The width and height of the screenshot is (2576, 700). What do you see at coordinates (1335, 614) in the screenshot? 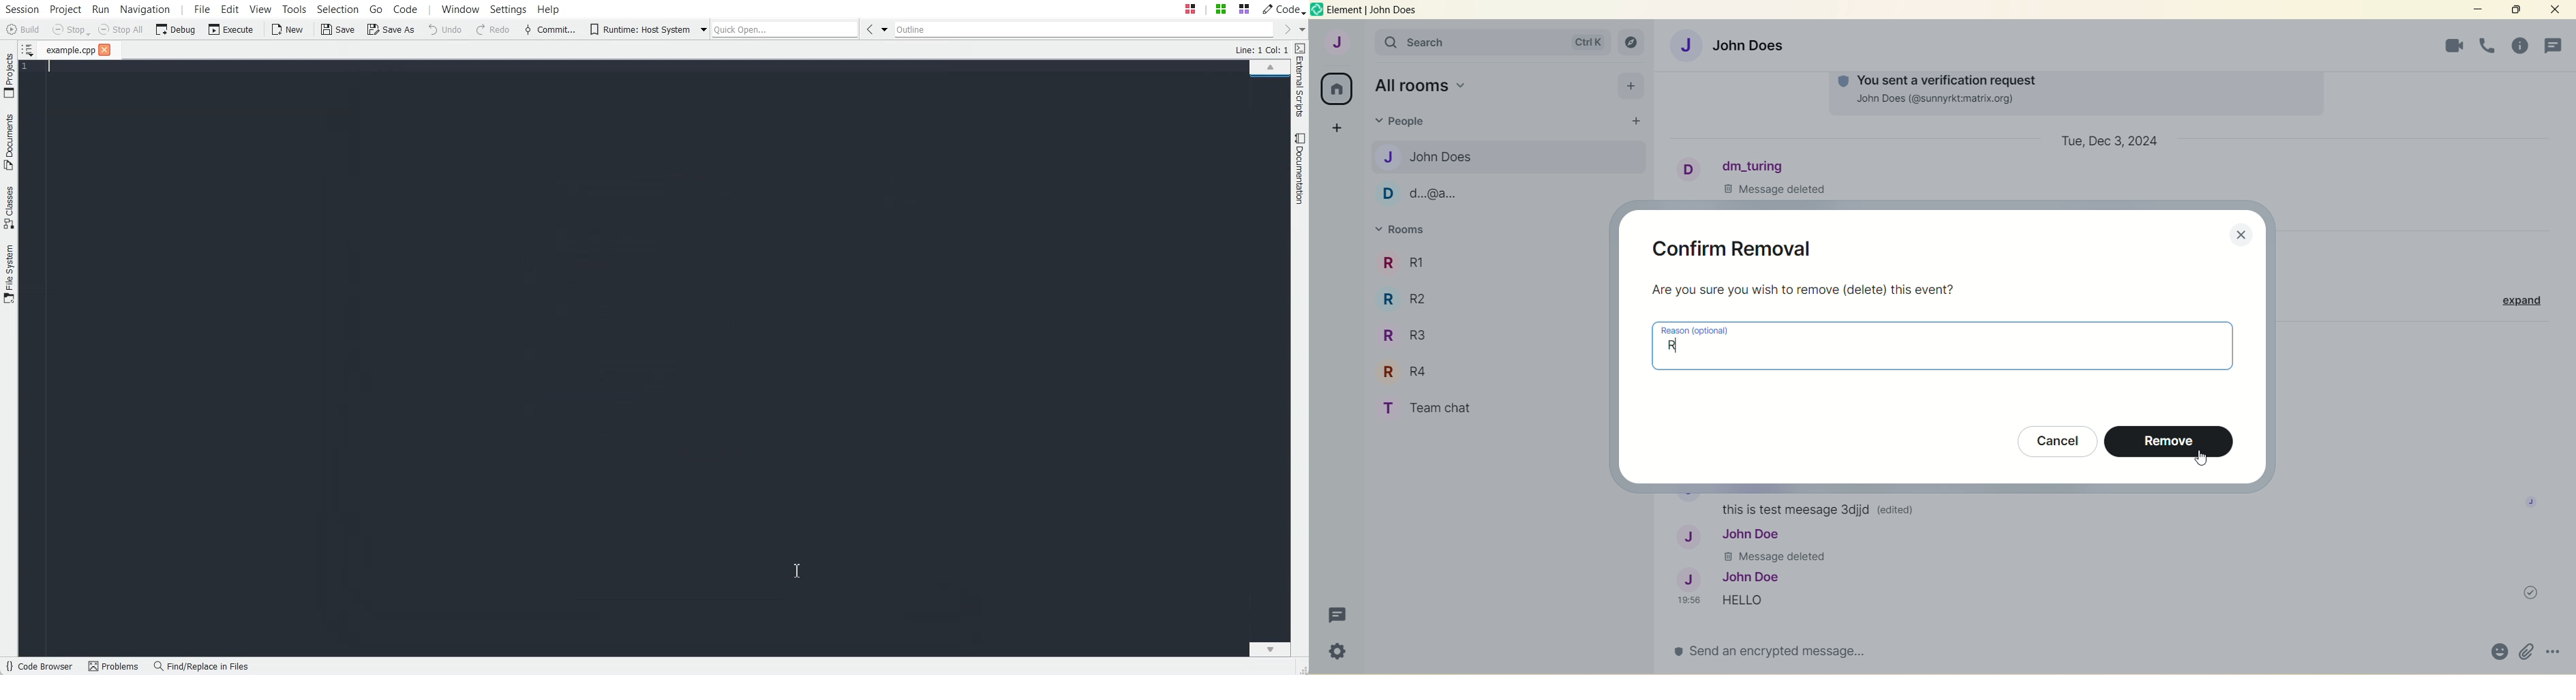
I see `threads` at bounding box center [1335, 614].